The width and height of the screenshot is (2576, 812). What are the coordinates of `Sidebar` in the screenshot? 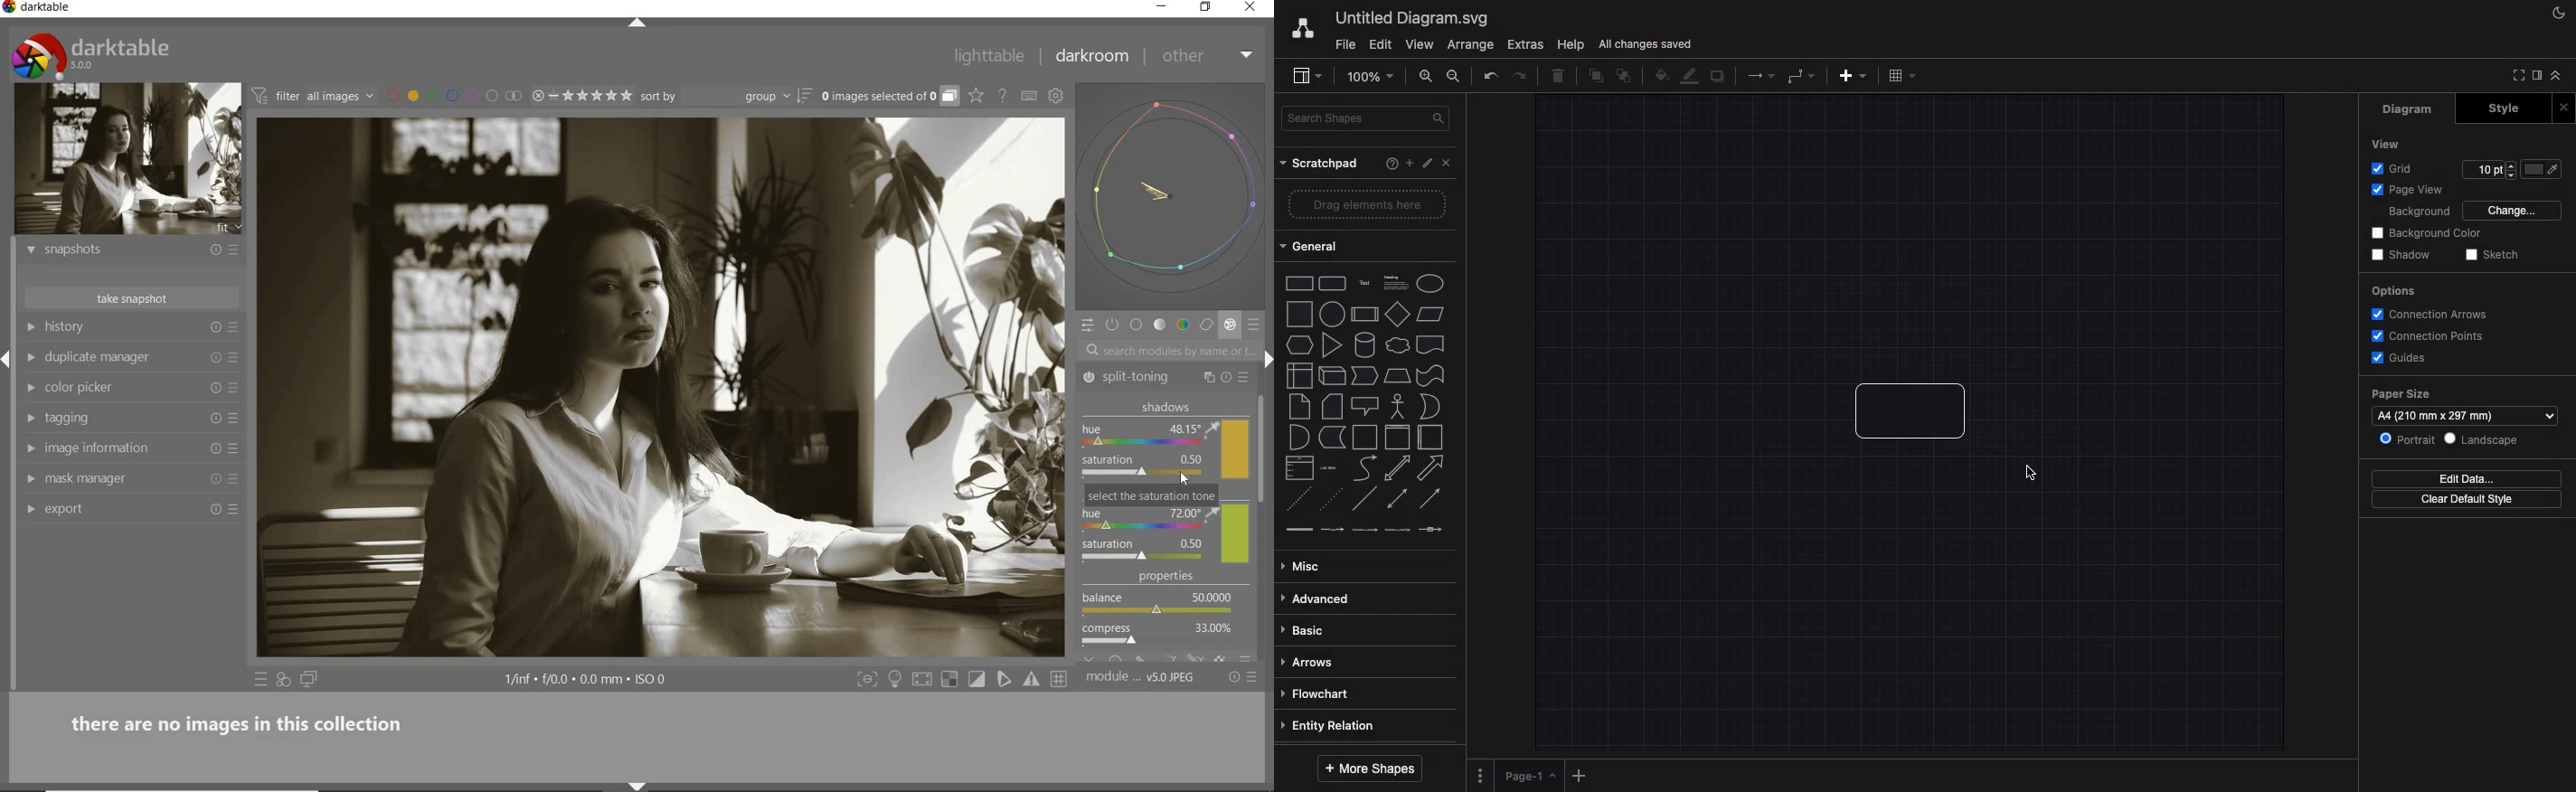 It's located at (2535, 77).